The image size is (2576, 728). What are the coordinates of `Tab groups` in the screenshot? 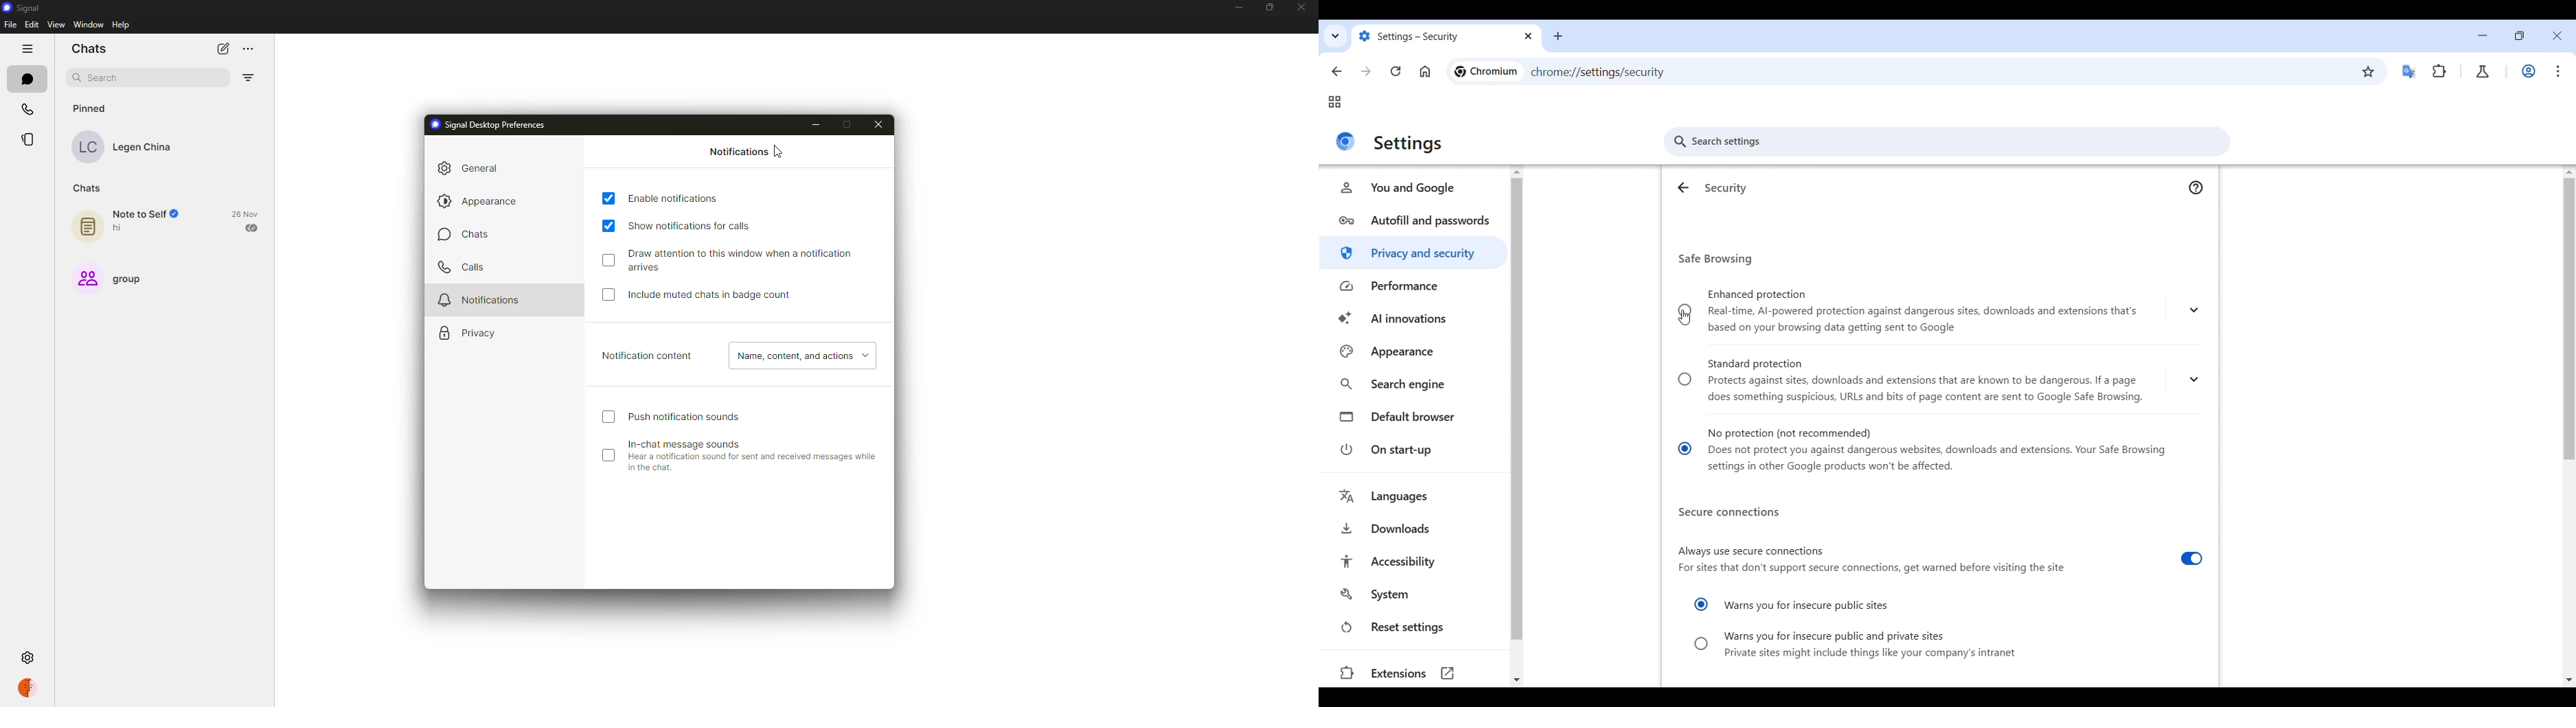 It's located at (1334, 102).